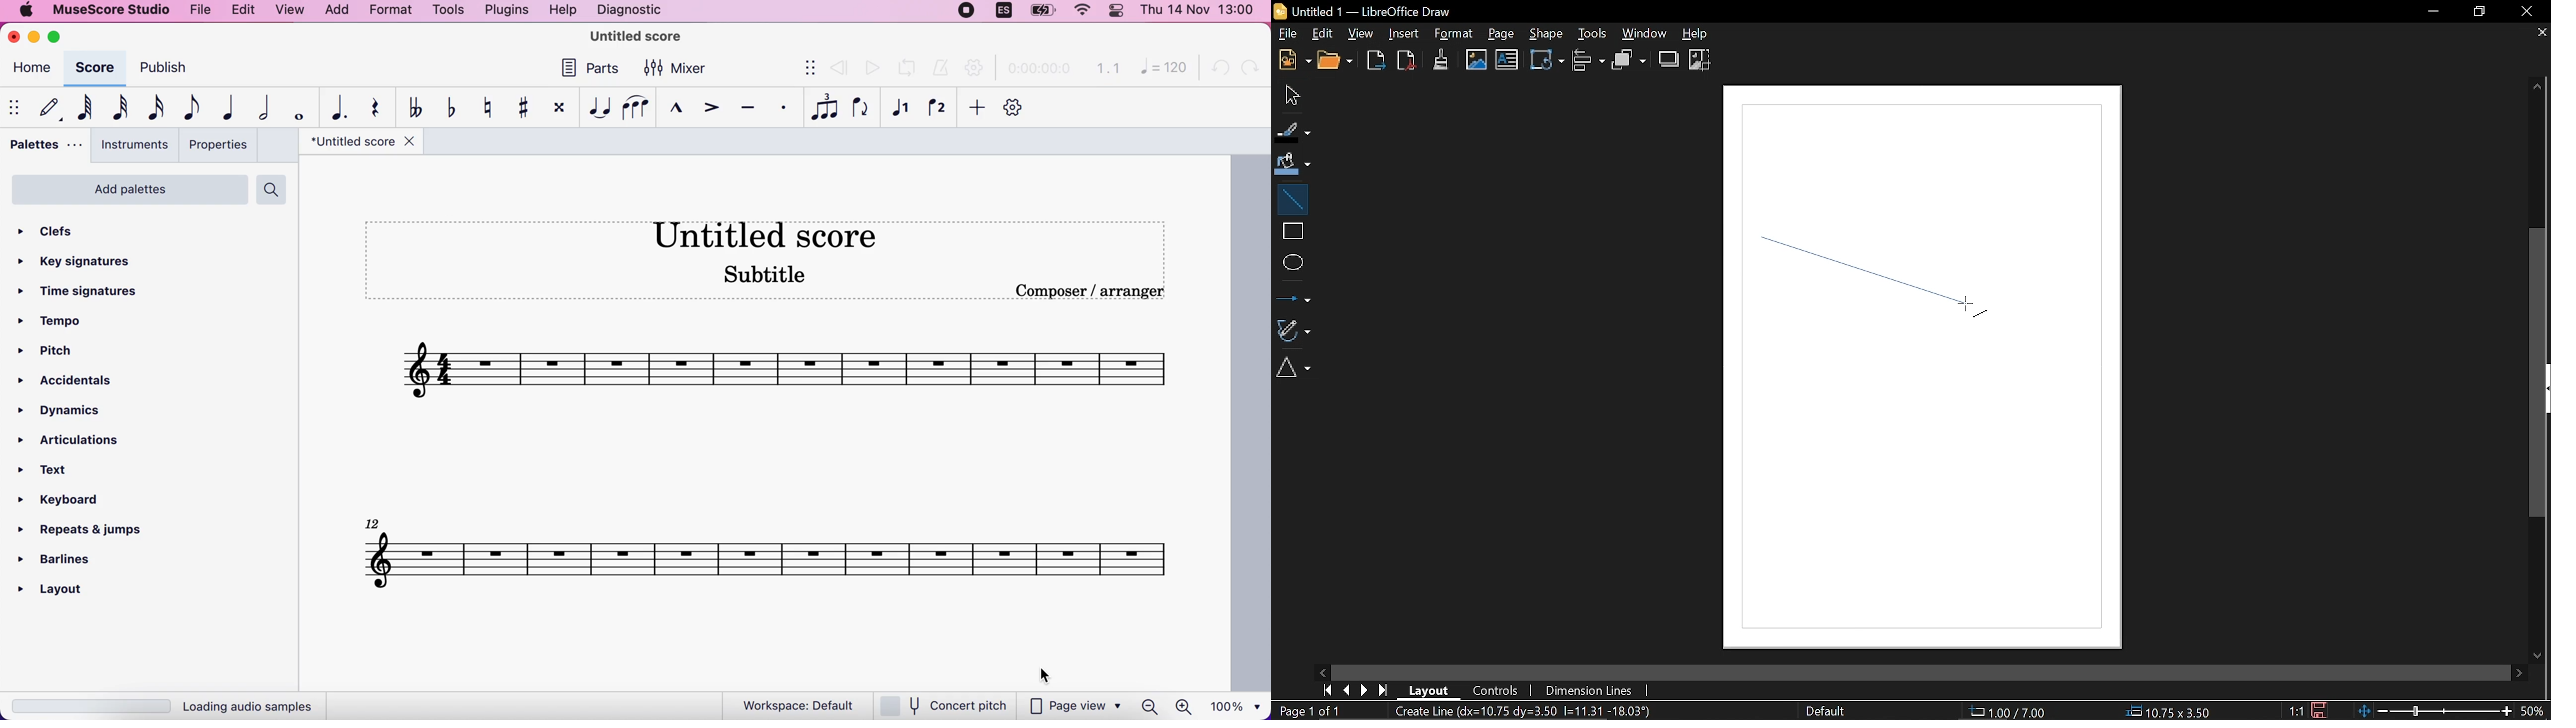 Image resolution: width=2576 pixels, height=728 pixels. I want to click on Arrange, so click(1630, 61).